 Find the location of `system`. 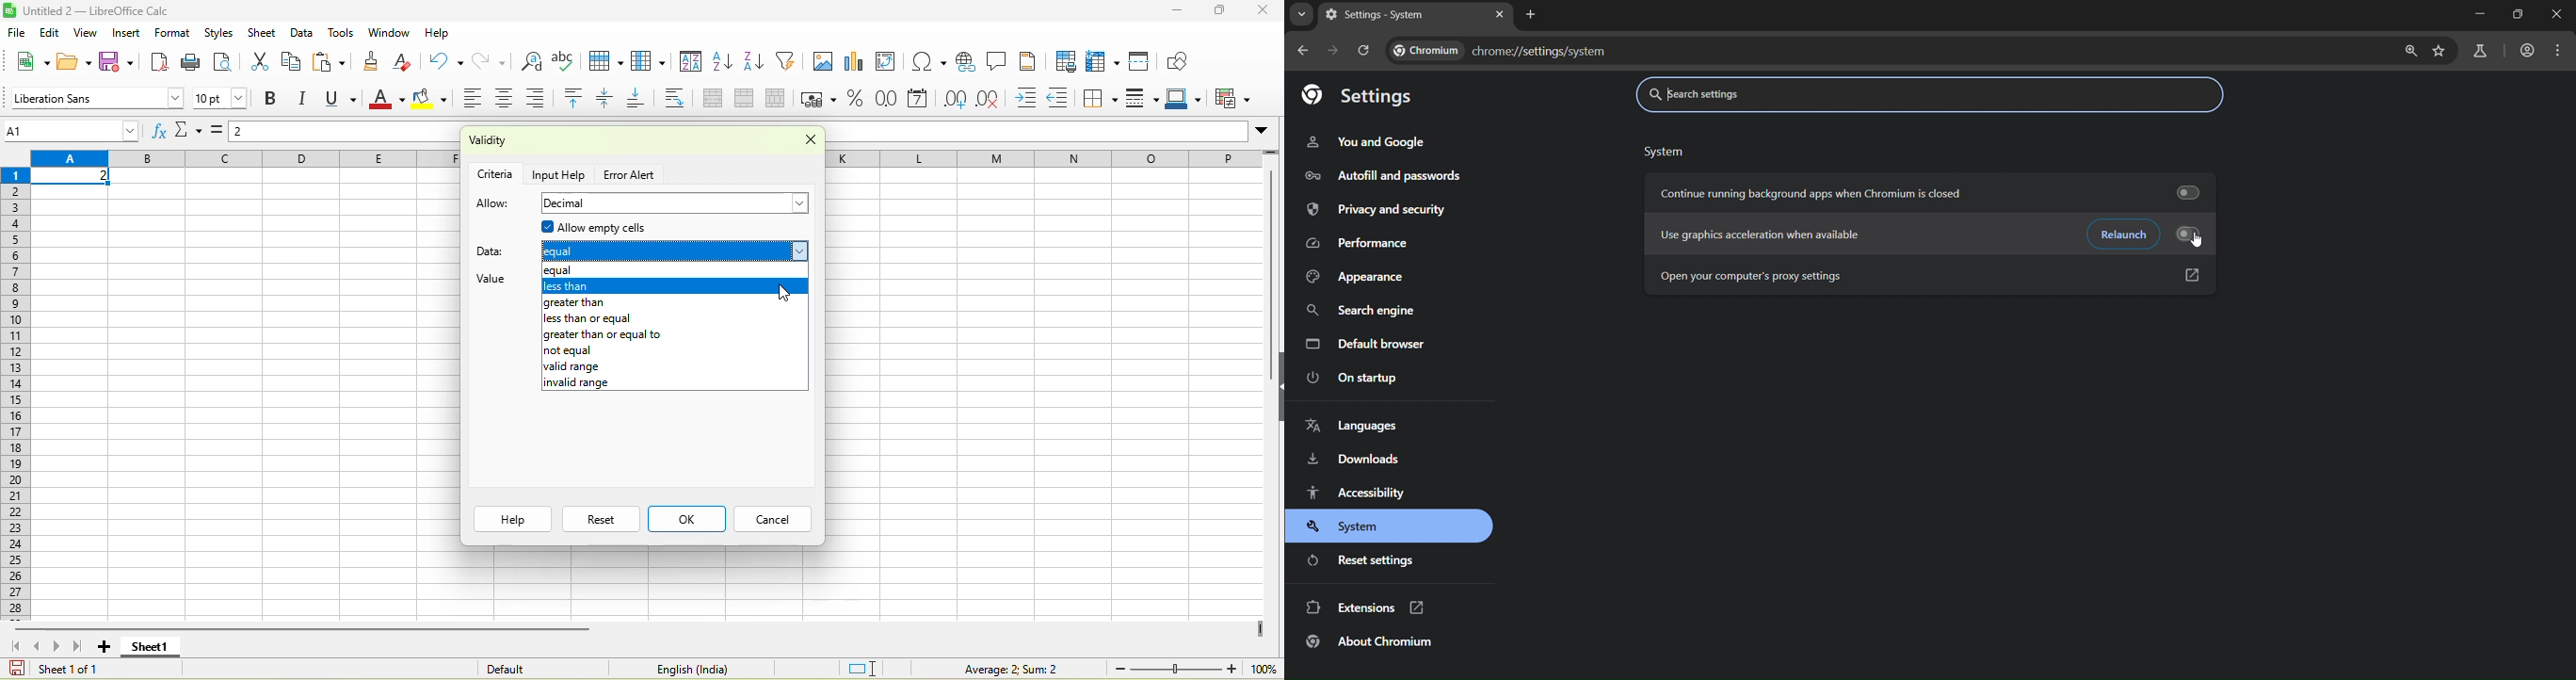

system is located at coordinates (1673, 150).